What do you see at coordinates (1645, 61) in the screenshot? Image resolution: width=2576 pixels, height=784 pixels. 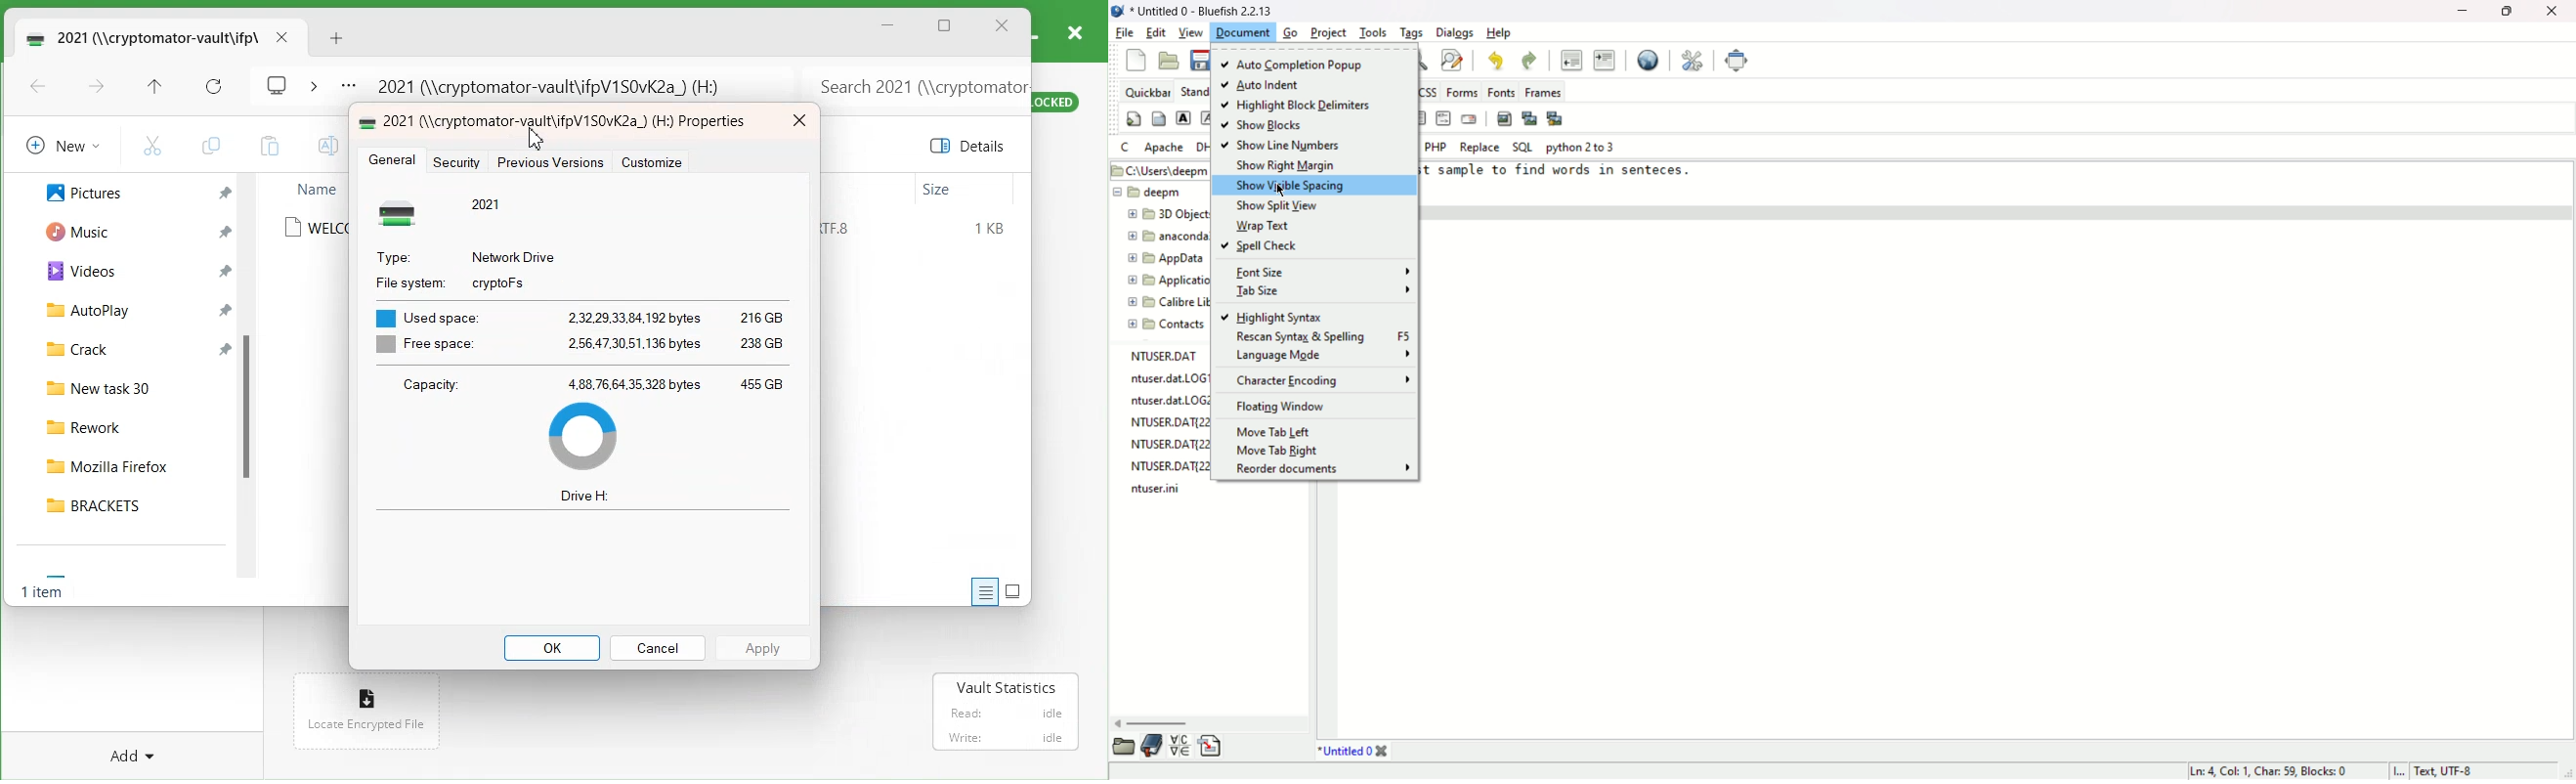 I see `view in browser` at bounding box center [1645, 61].